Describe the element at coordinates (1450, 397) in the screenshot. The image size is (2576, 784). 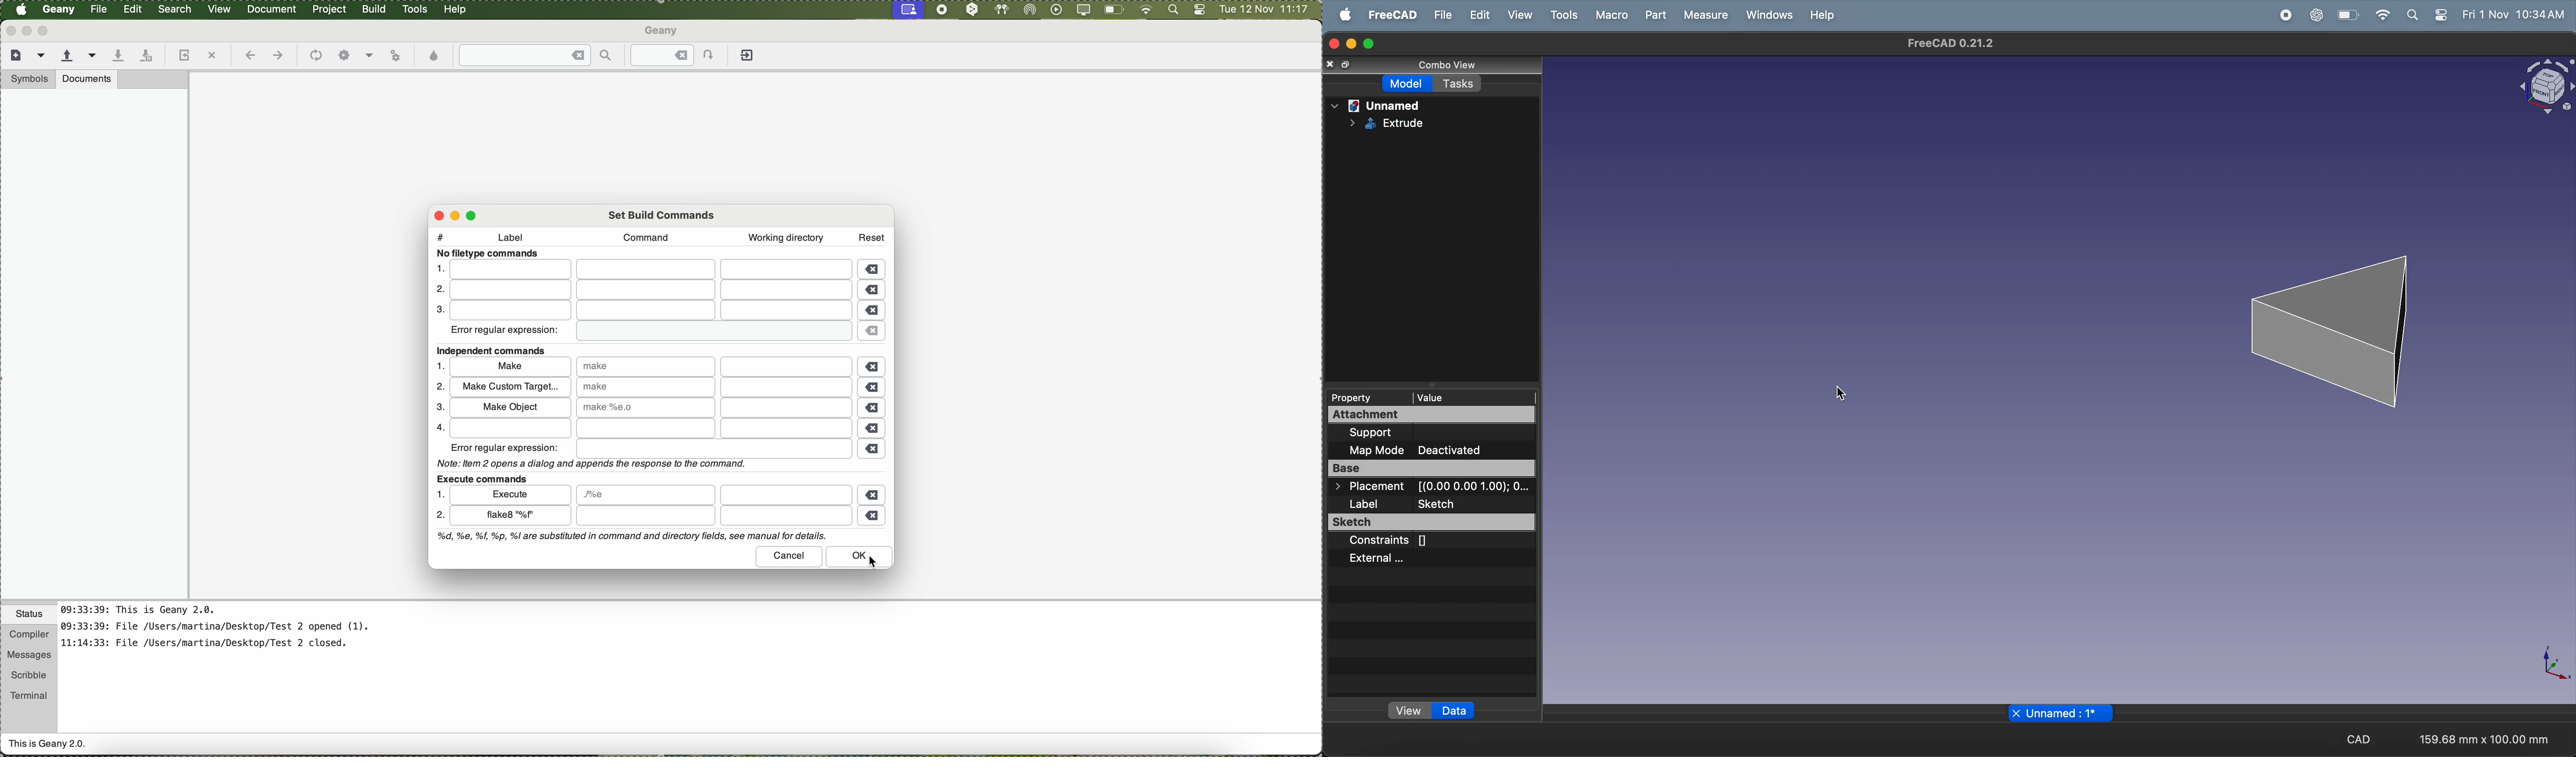
I see `value` at that location.